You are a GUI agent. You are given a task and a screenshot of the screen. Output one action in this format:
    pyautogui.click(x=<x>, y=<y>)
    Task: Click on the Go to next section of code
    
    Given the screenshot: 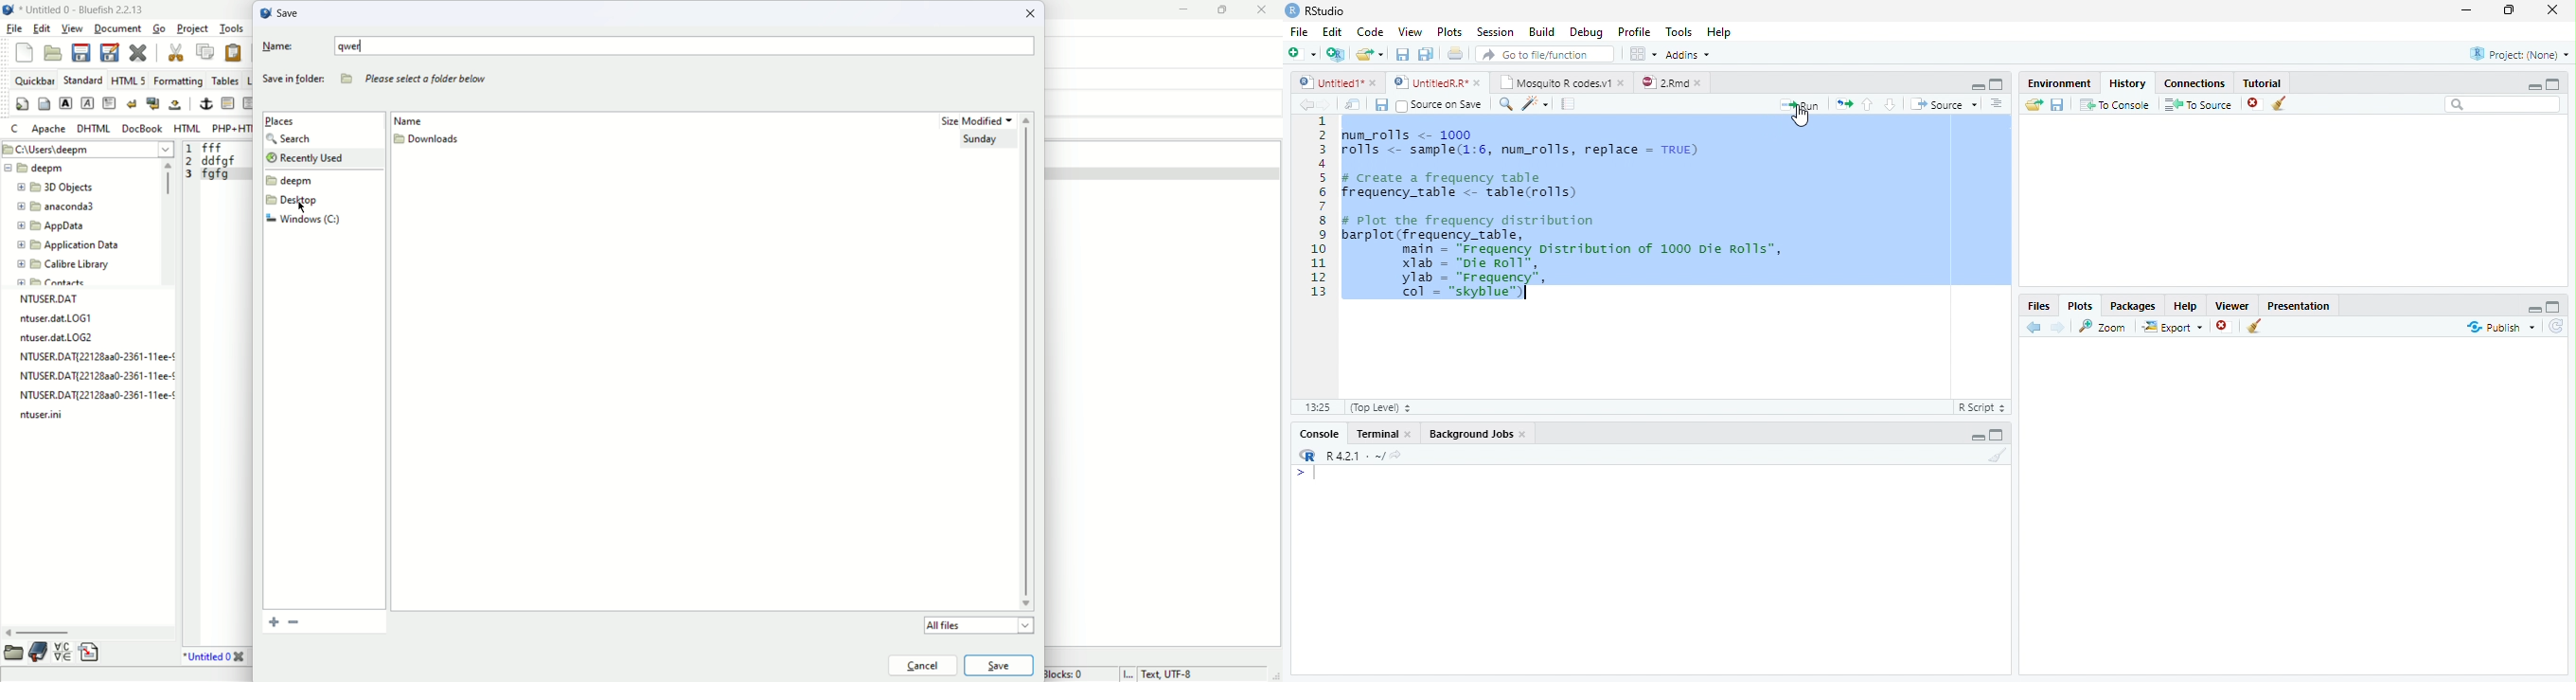 What is the action you would take?
    pyautogui.click(x=1891, y=104)
    